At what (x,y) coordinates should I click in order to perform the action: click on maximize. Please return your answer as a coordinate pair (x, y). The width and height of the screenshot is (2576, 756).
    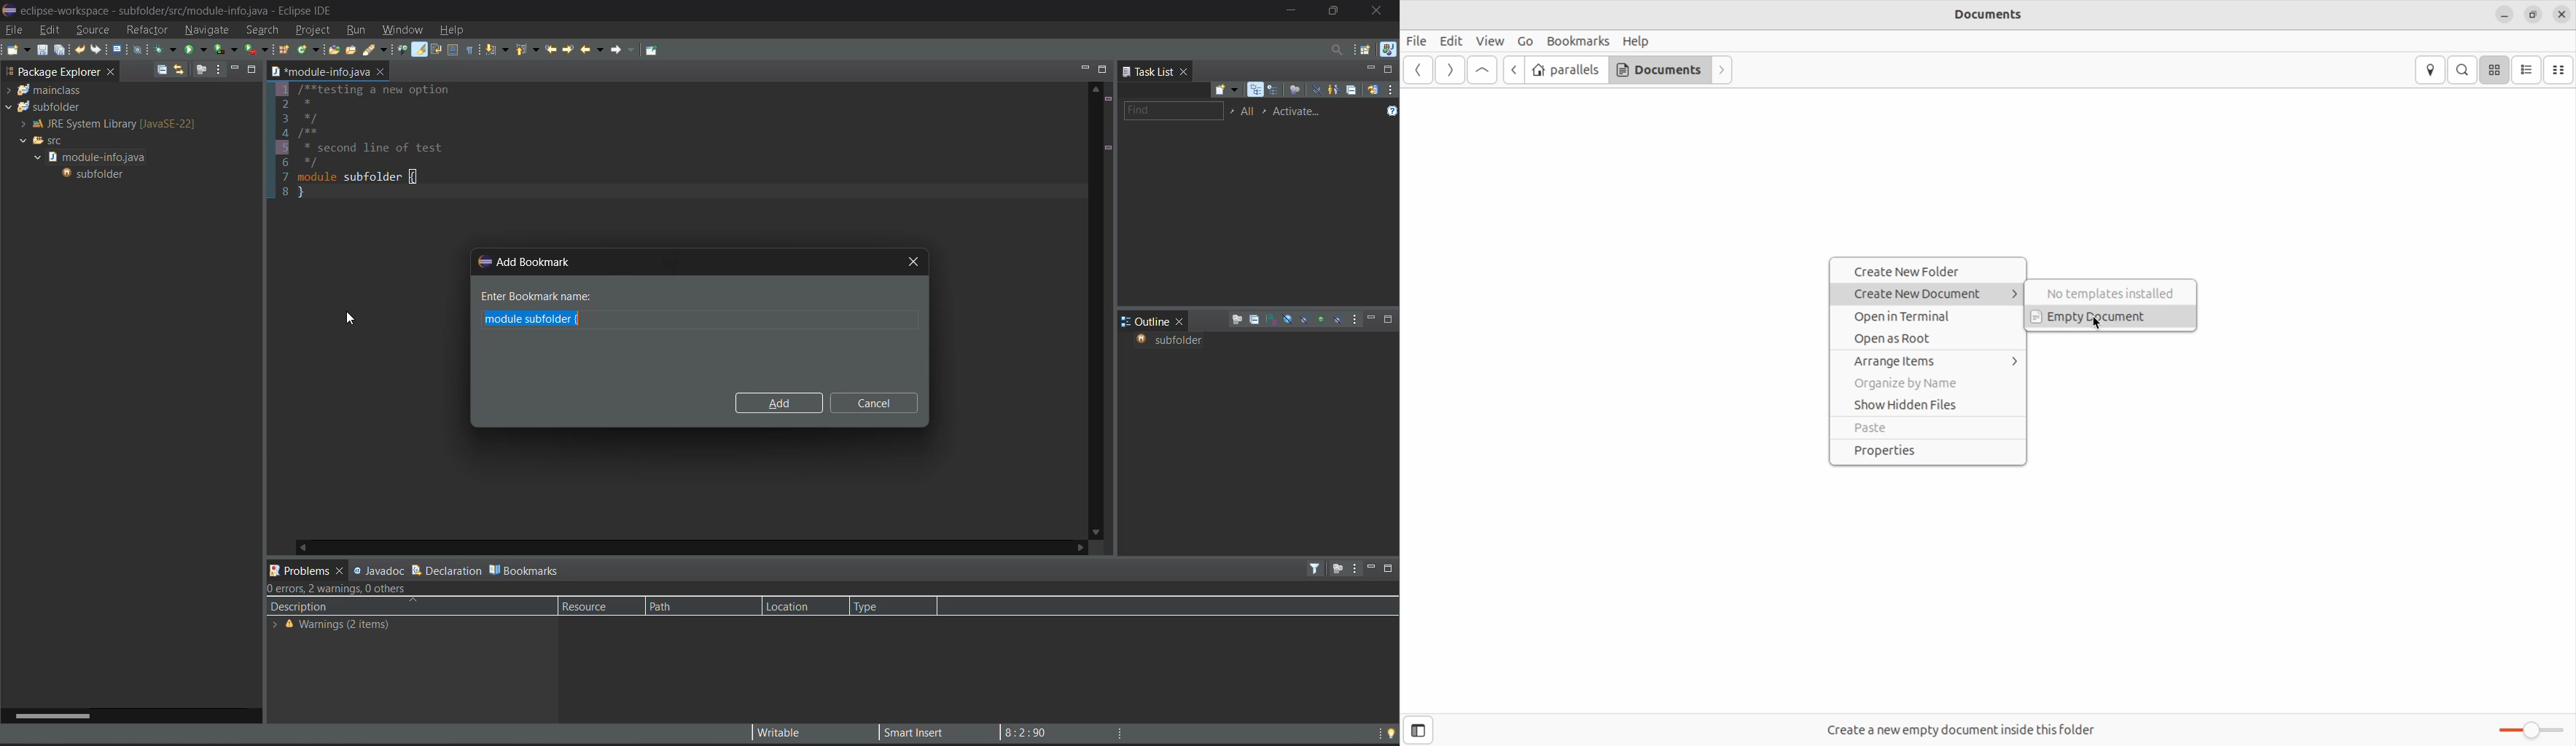
    Looking at the image, I should click on (1338, 9).